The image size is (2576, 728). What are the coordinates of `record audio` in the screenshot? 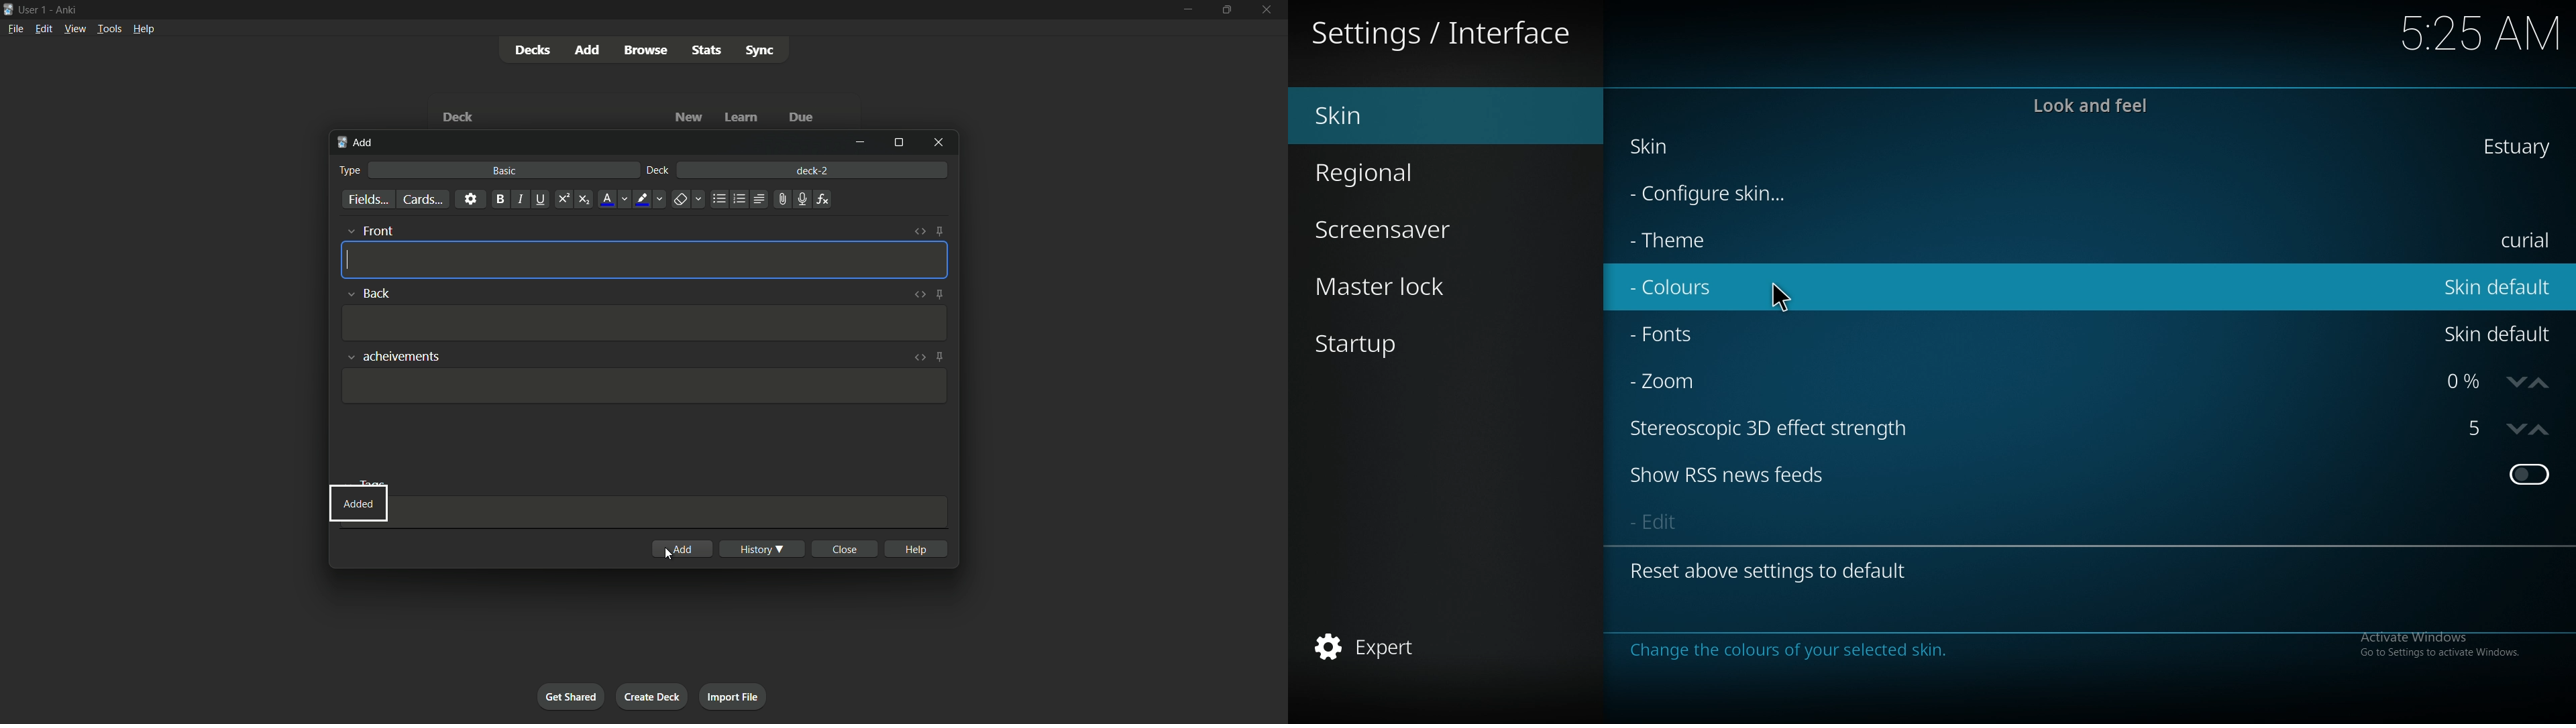 It's located at (802, 199).